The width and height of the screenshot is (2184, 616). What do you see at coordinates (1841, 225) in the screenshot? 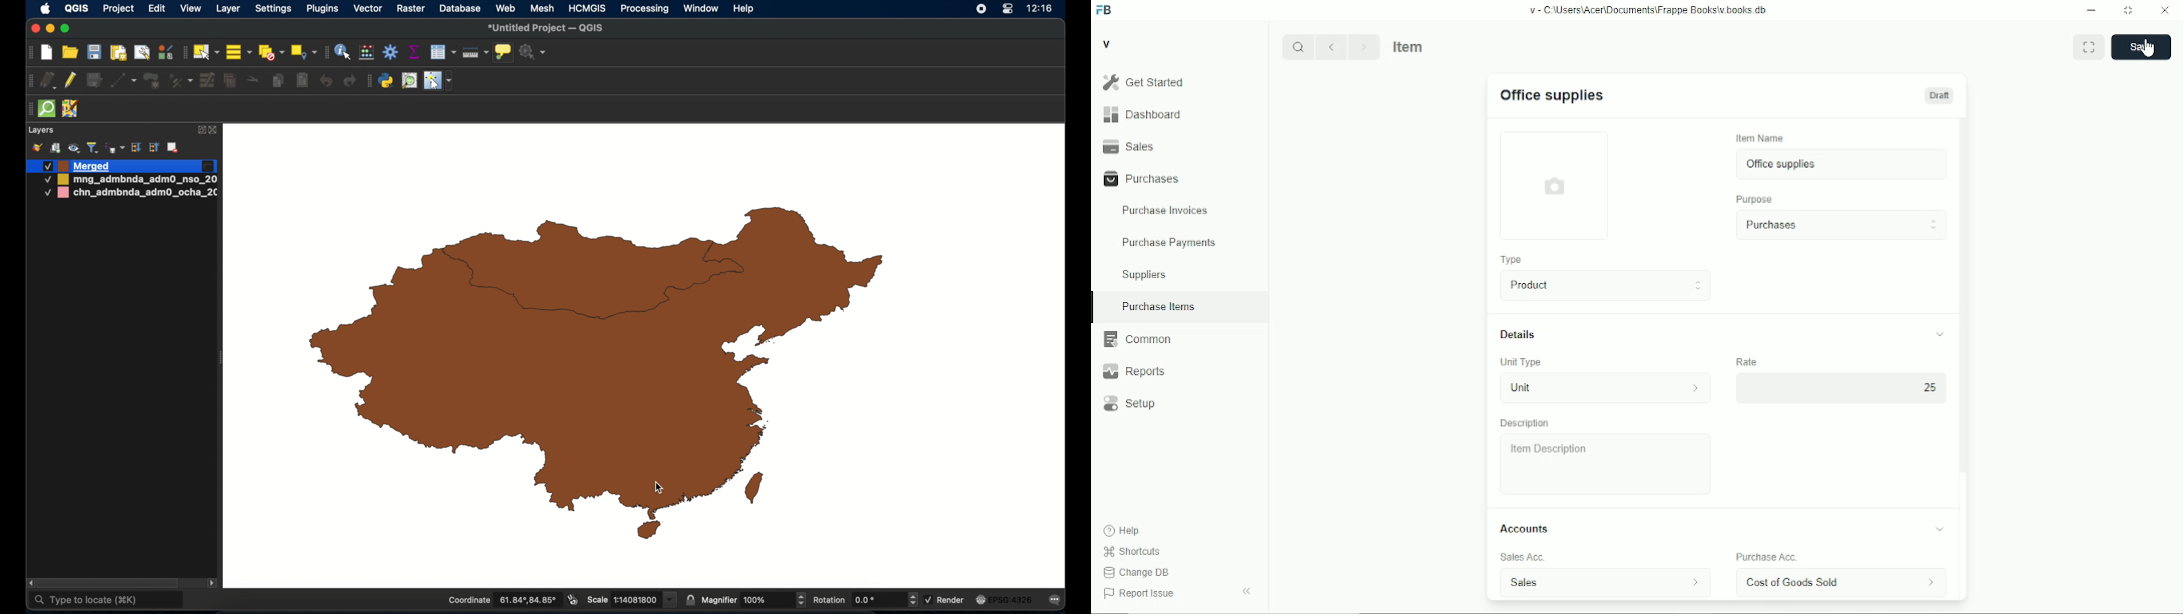
I see `purchases` at bounding box center [1841, 225].